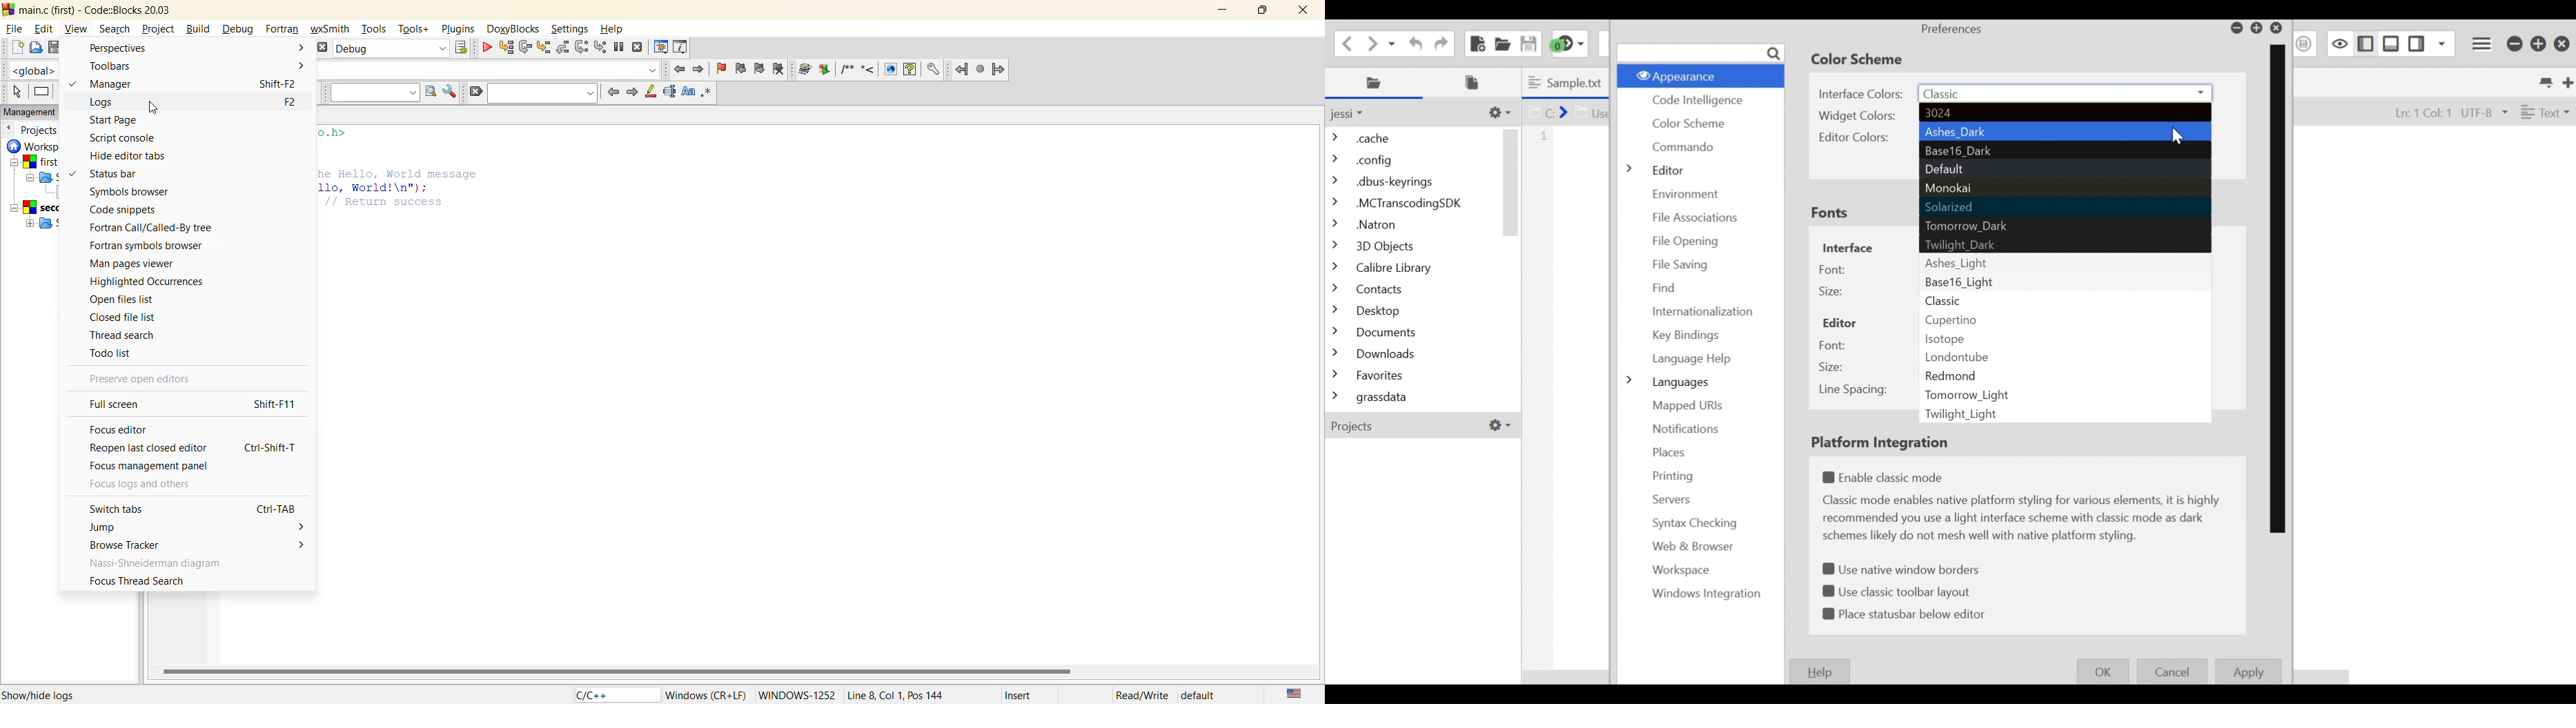 This screenshot has width=2576, height=728. What do you see at coordinates (858, 68) in the screenshot?
I see `symbols` at bounding box center [858, 68].